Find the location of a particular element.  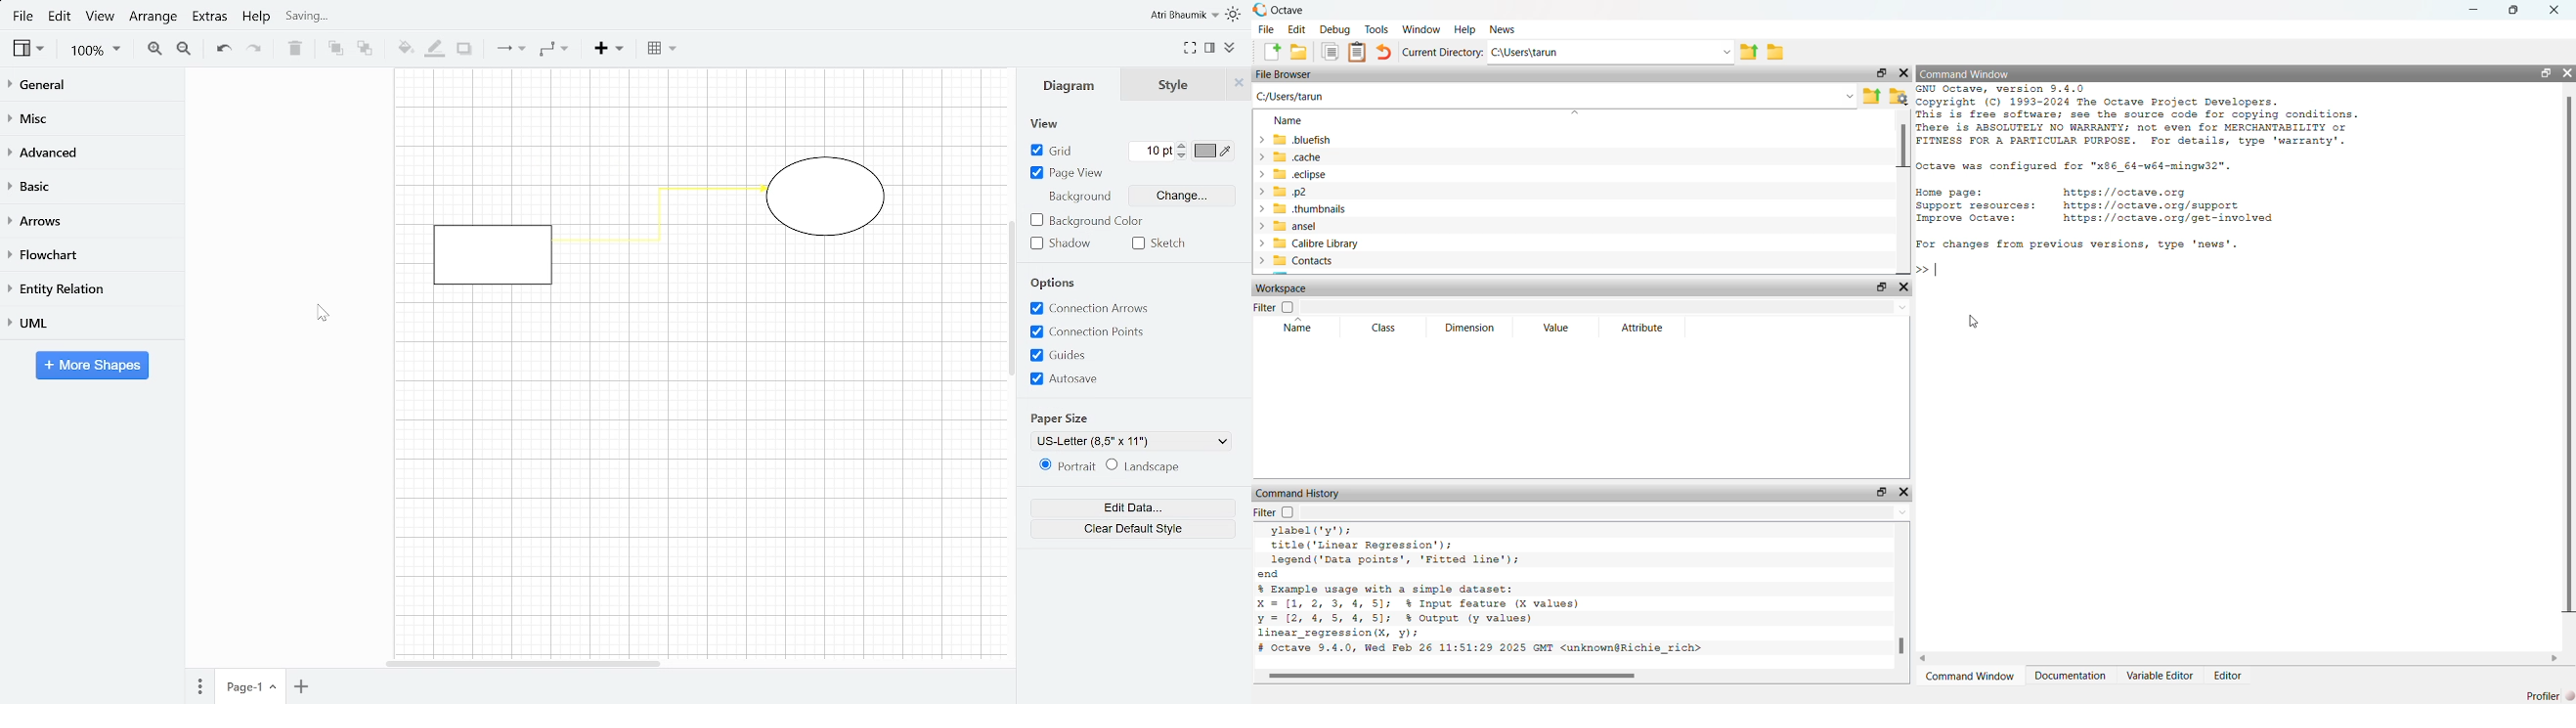

Yable is located at coordinates (661, 50).